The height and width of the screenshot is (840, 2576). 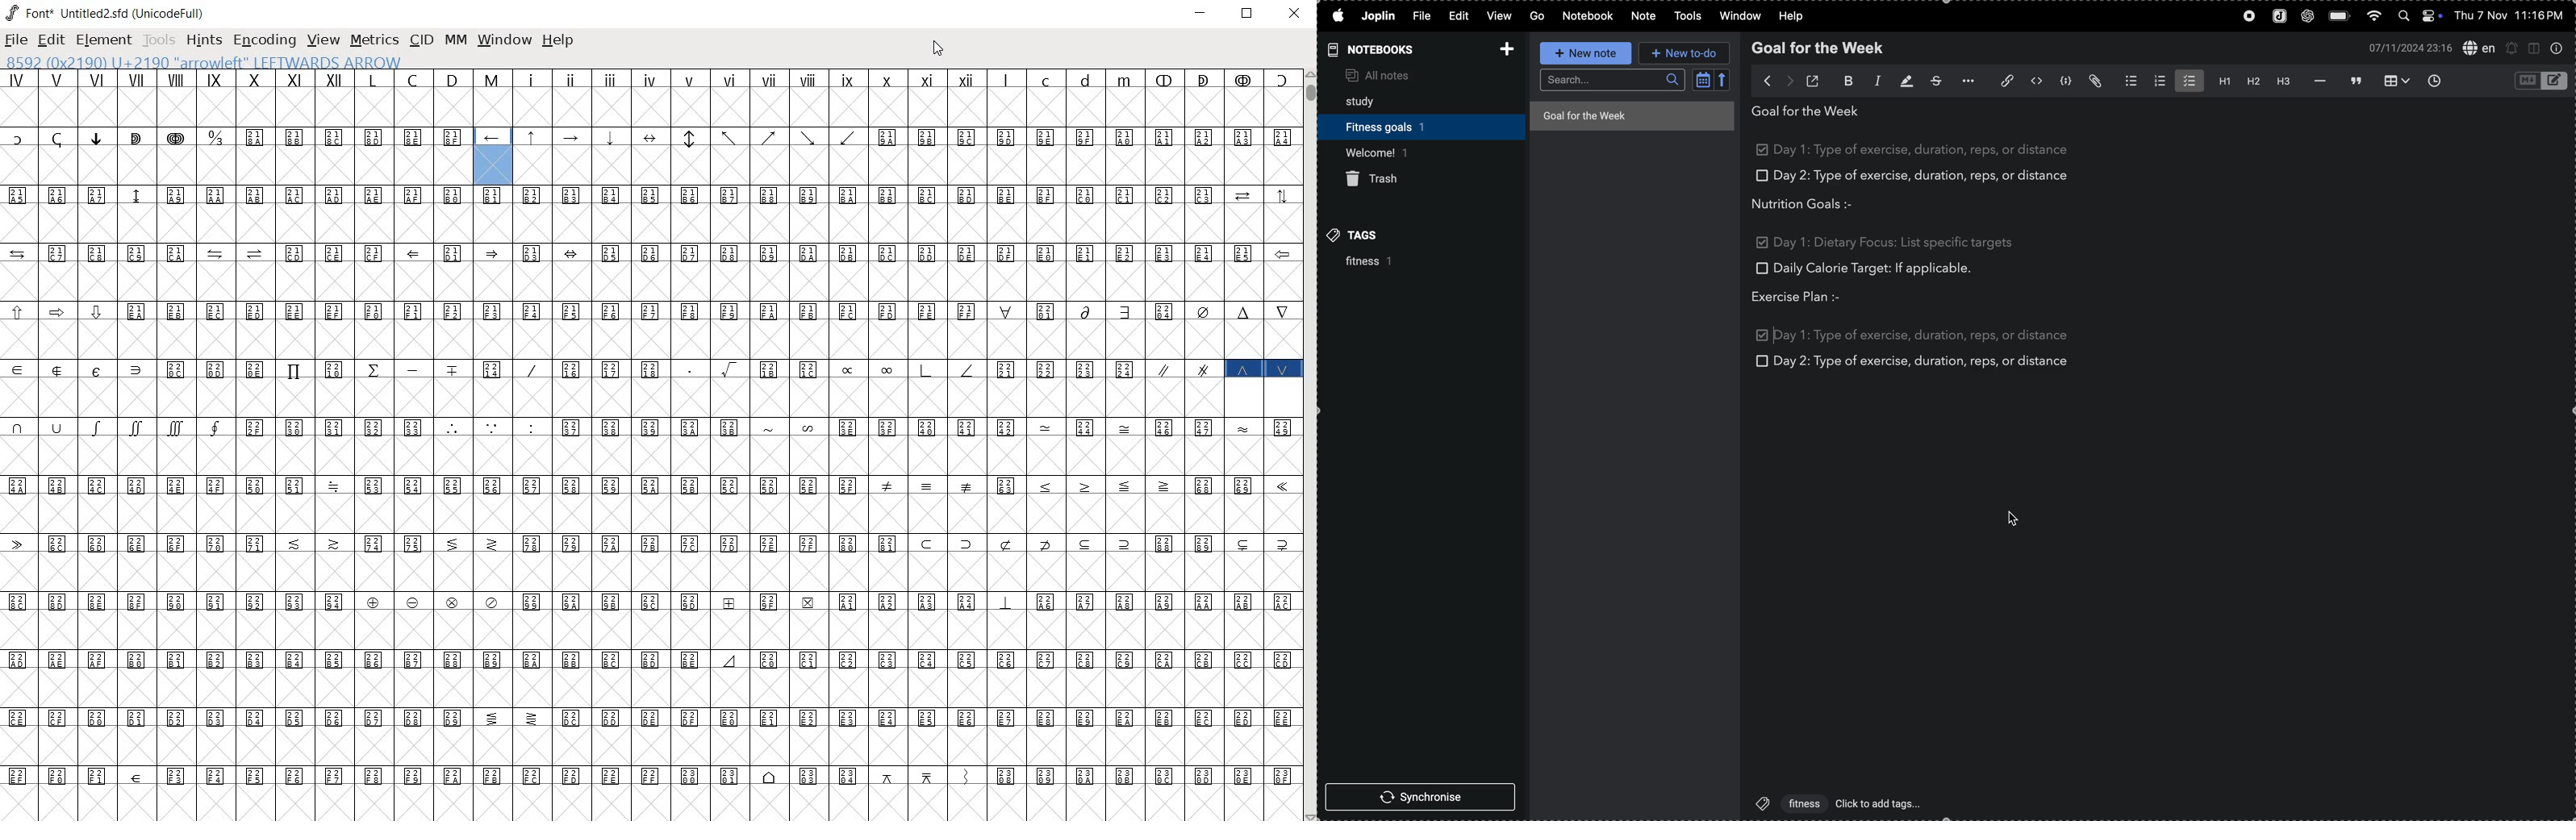 What do you see at coordinates (1538, 15) in the screenshot?
I see `GO` at bounding box center [1538, 15].